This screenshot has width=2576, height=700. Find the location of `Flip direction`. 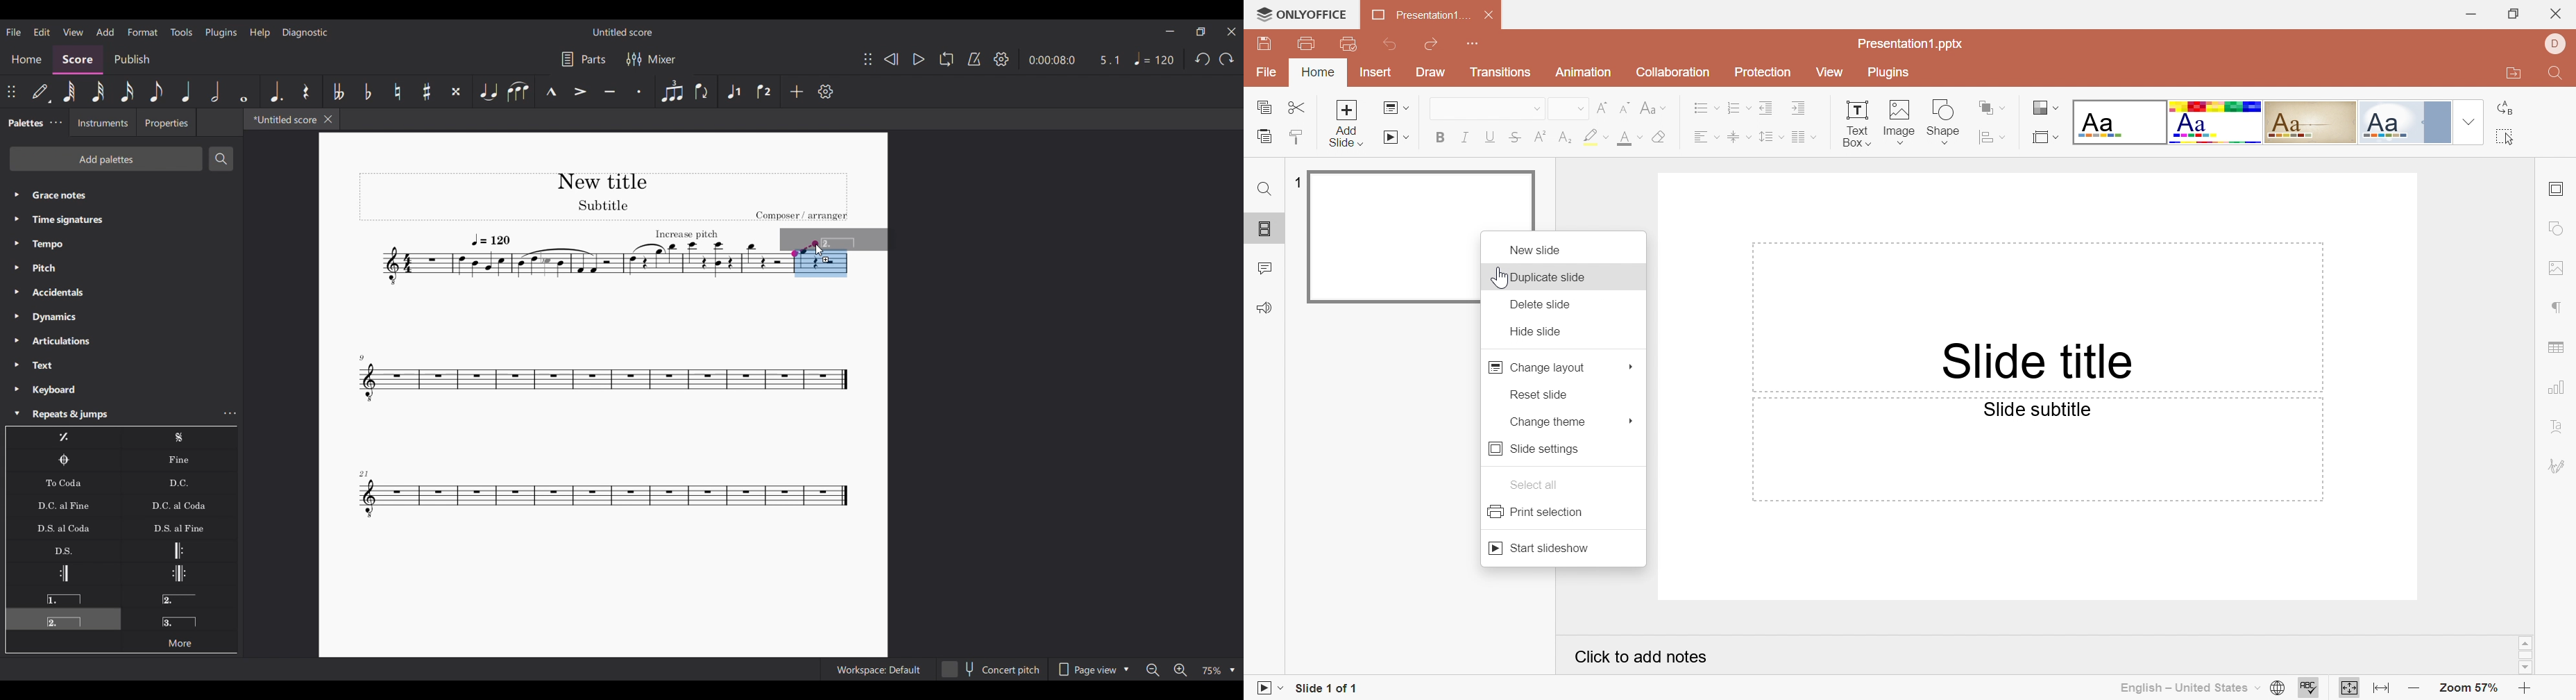

Flip direction is located at coordinates (703, 91).